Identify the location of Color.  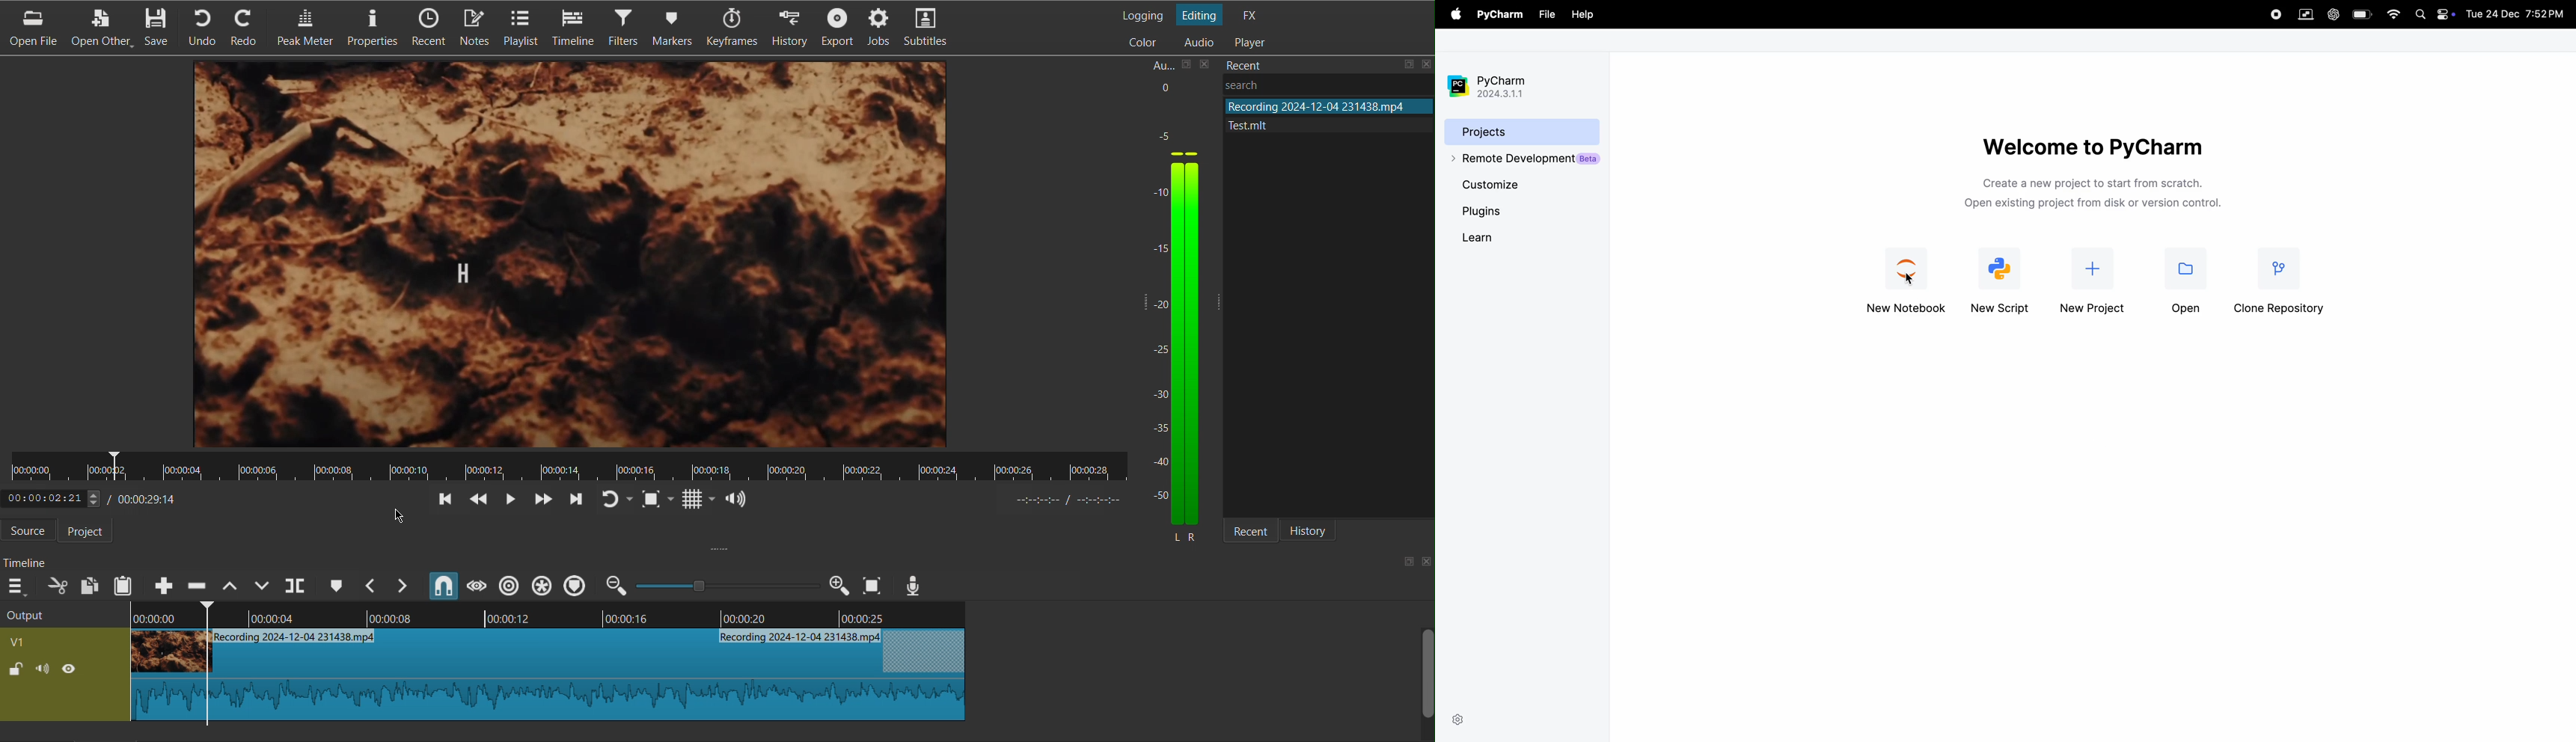
(1140, 41).